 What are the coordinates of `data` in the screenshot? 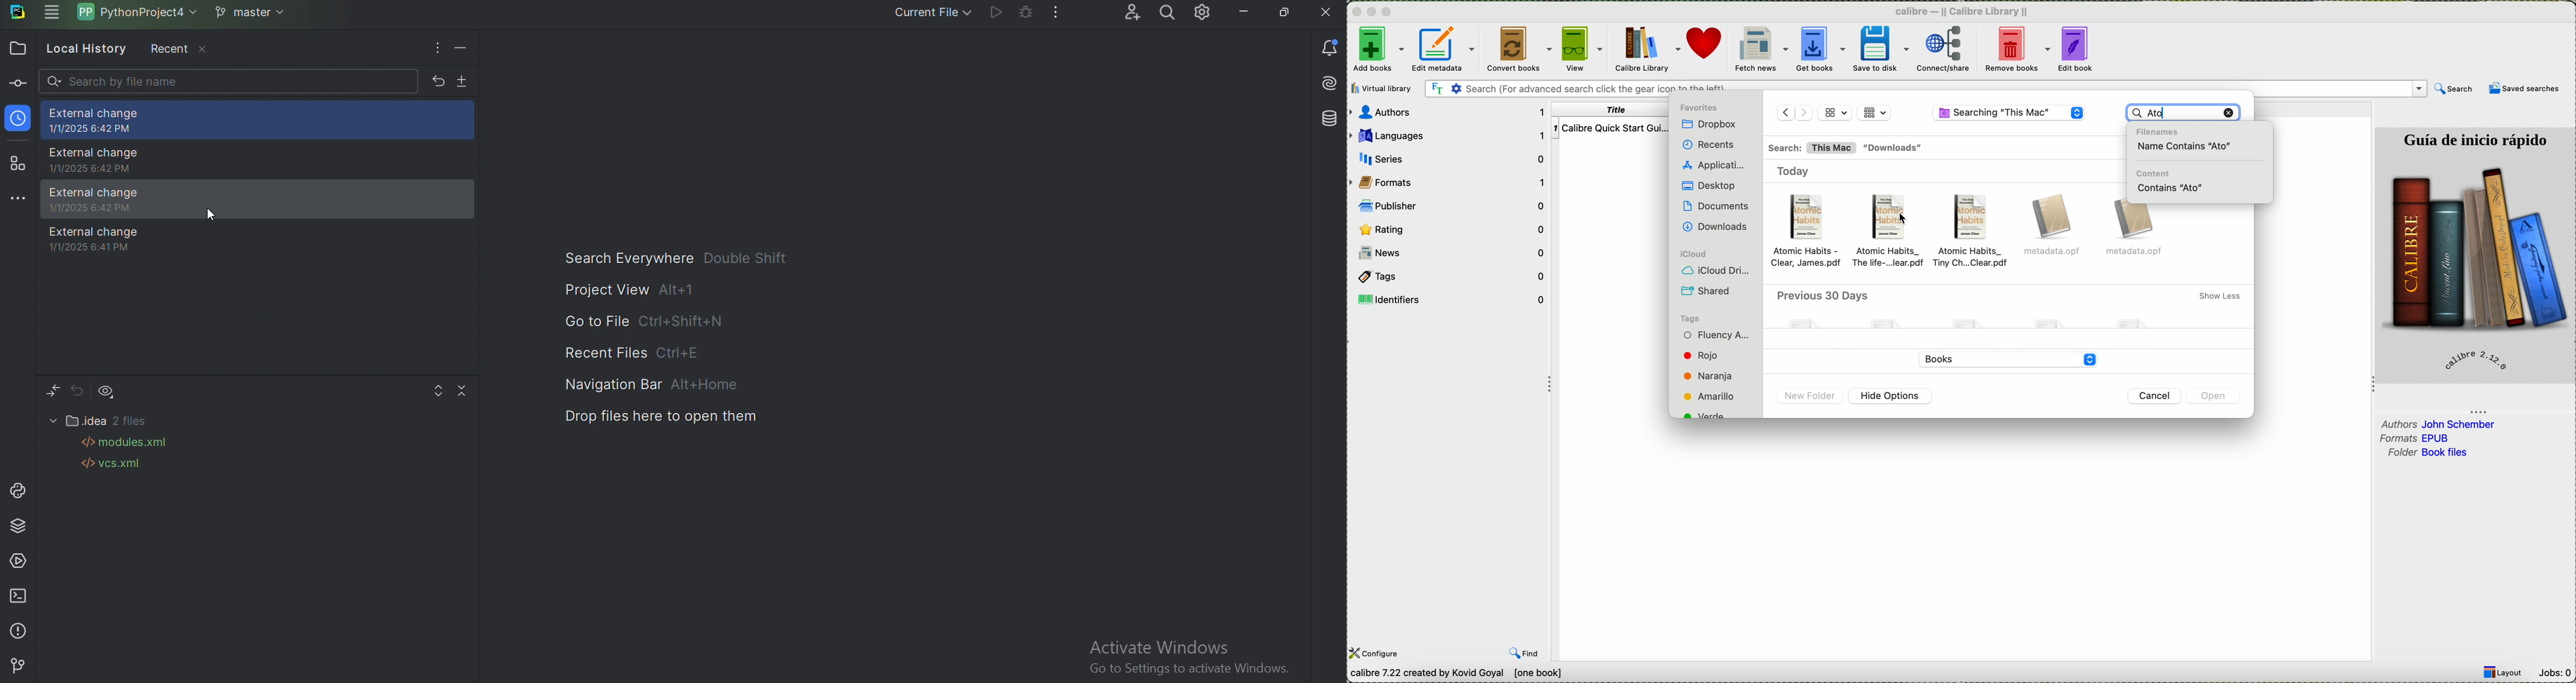 It's located at (1496, 673).